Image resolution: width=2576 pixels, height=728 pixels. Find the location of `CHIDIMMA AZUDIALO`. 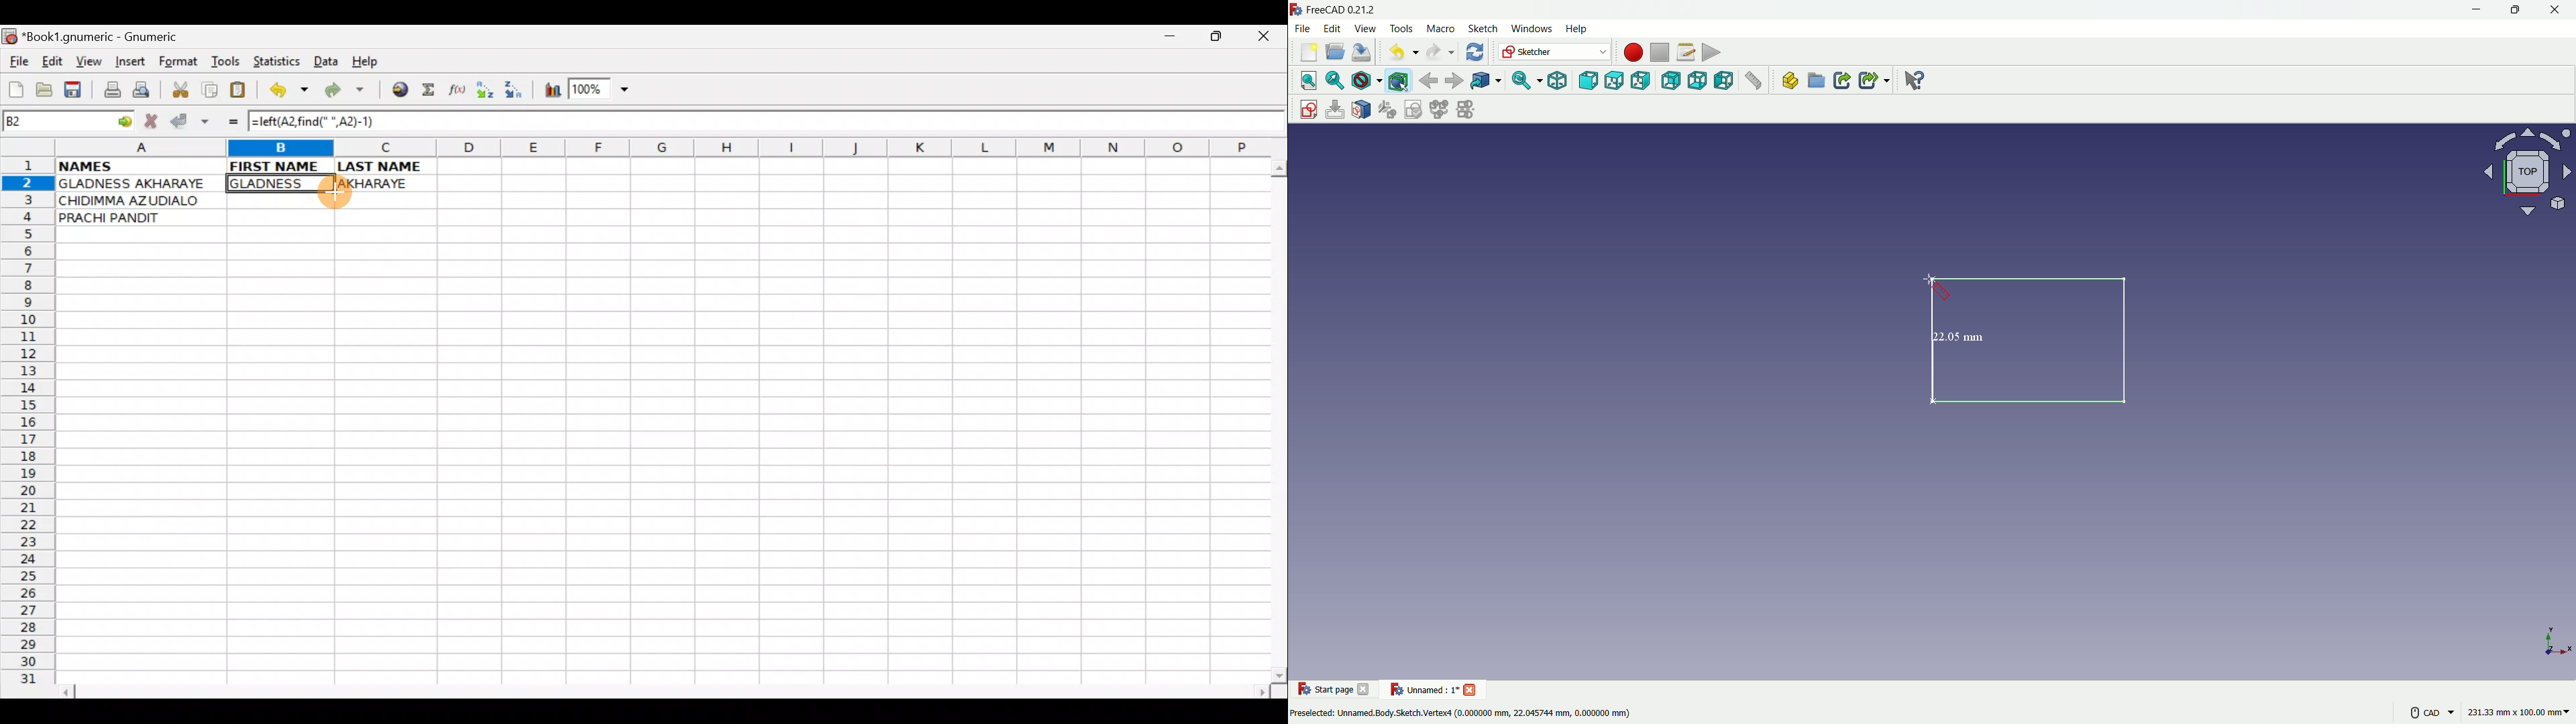

CHIDIMMA AZUDIALO is located at coordinates (134, 200).